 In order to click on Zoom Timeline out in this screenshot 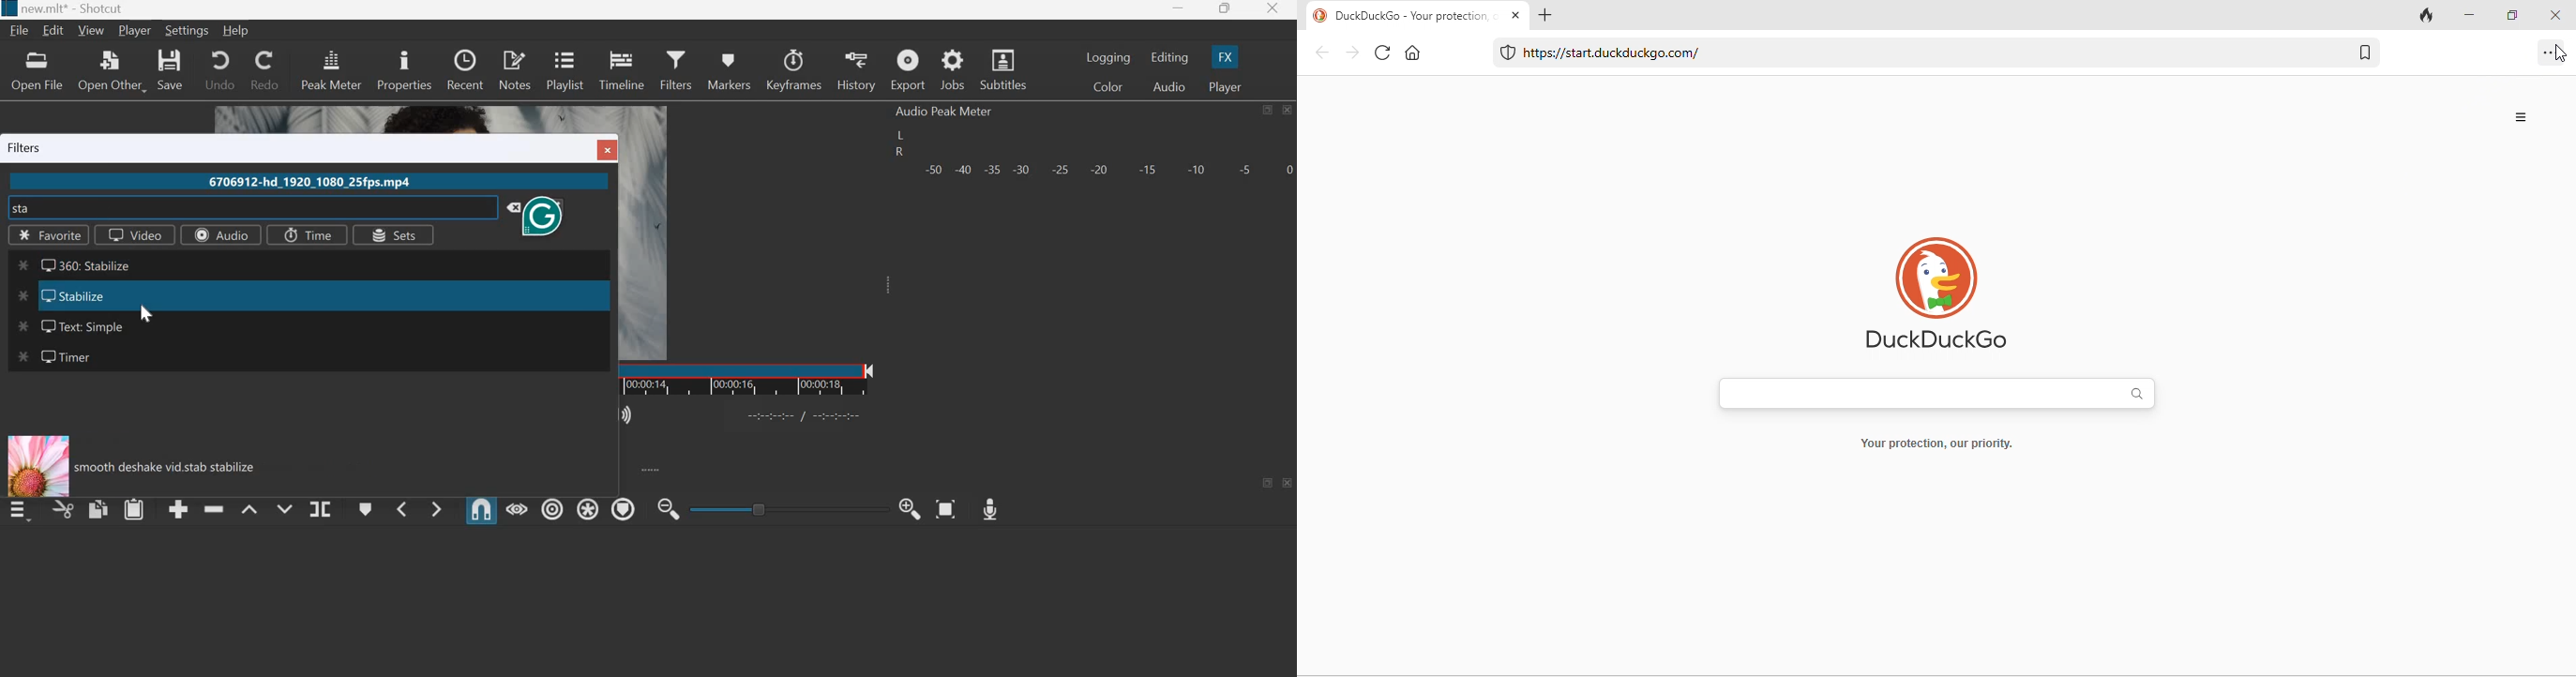, I will do `click(670, 509)`.